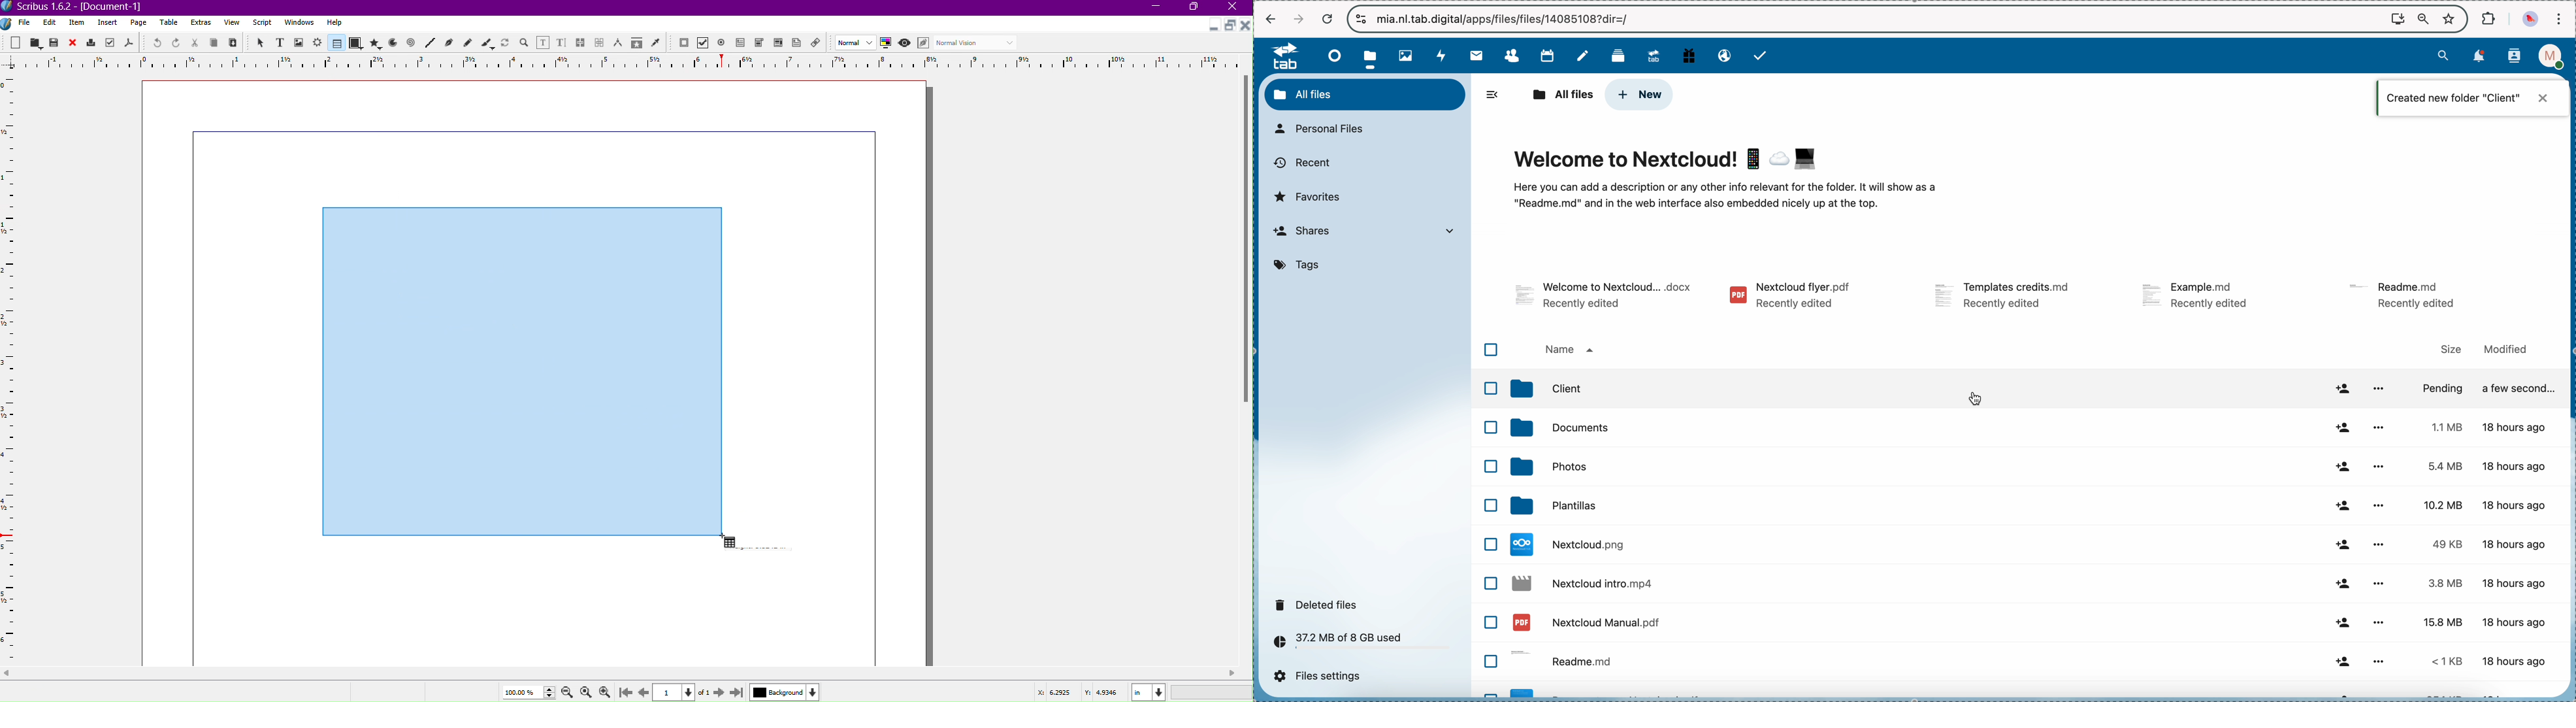 The image size is (2576, 728). Describe the element at coordinates (1620, 55) in the screenshot. I see `deck` at that location.